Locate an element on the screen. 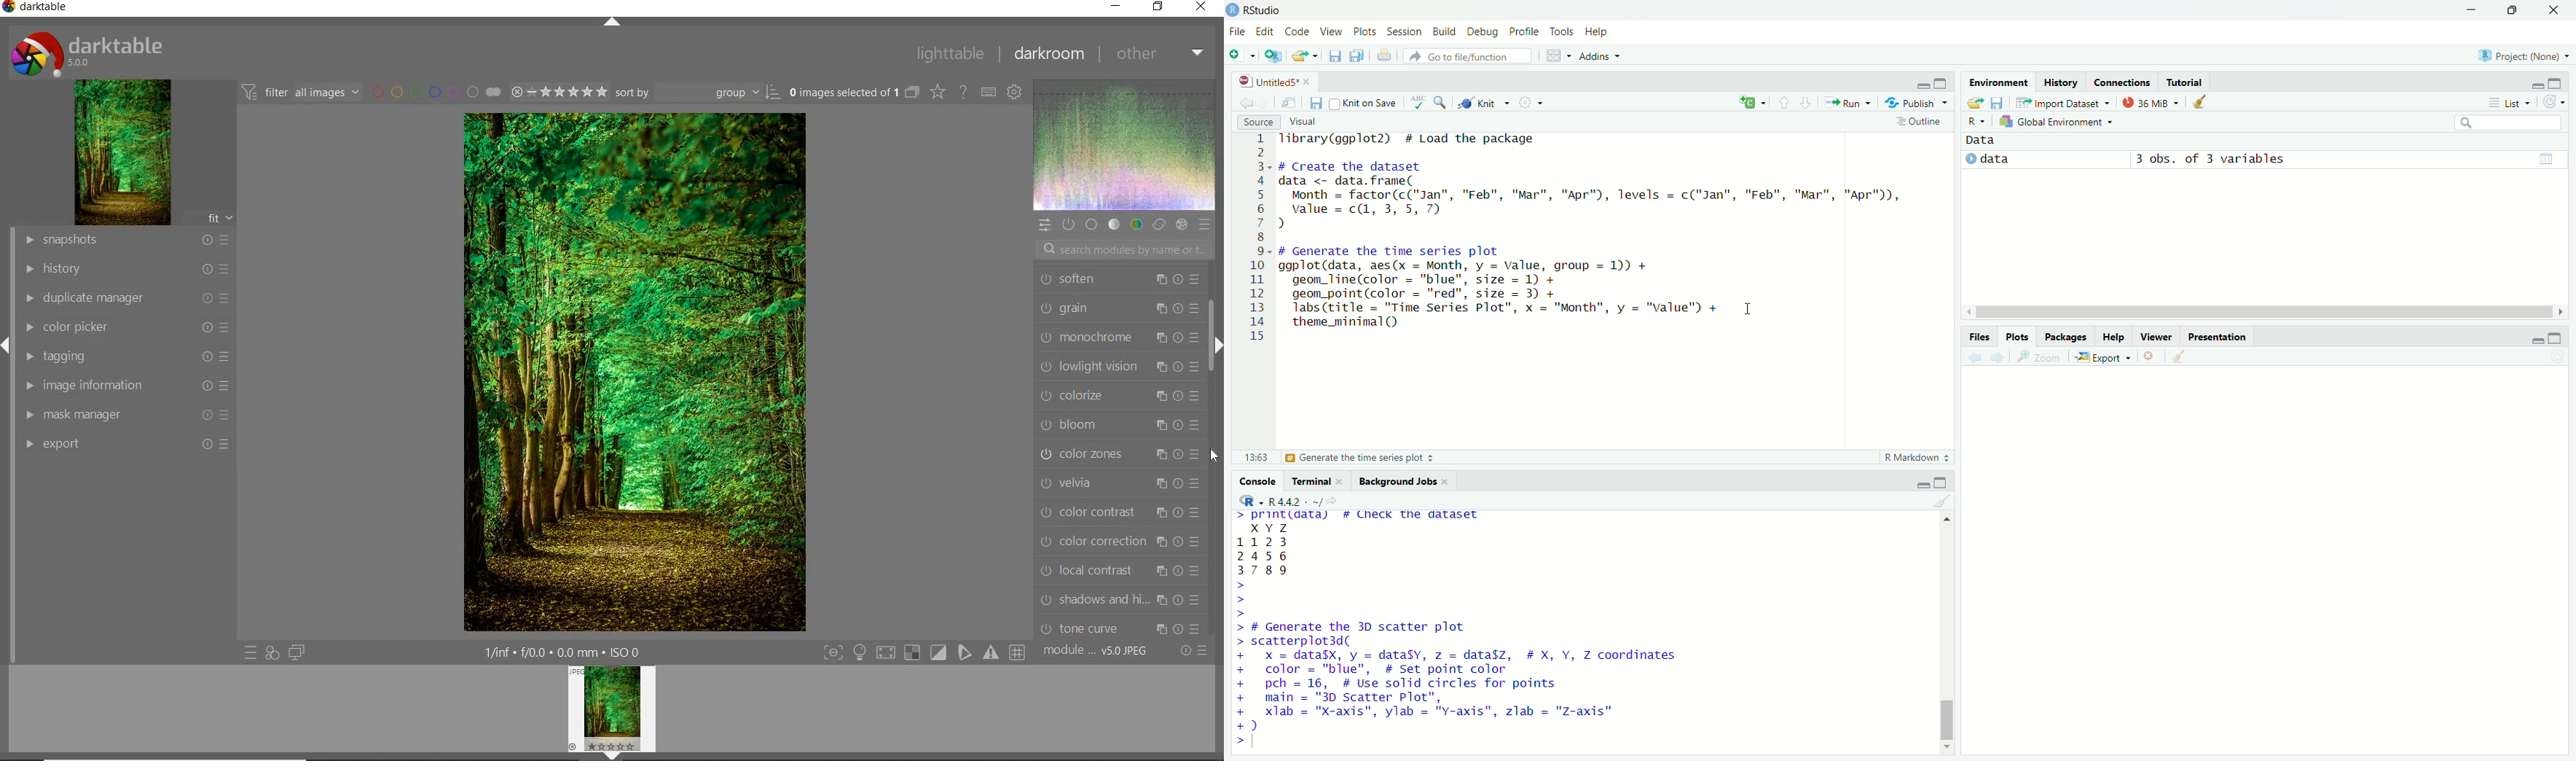 This screenshot has width=2576, height=784. color zones is located at coordinates (1120, 453).